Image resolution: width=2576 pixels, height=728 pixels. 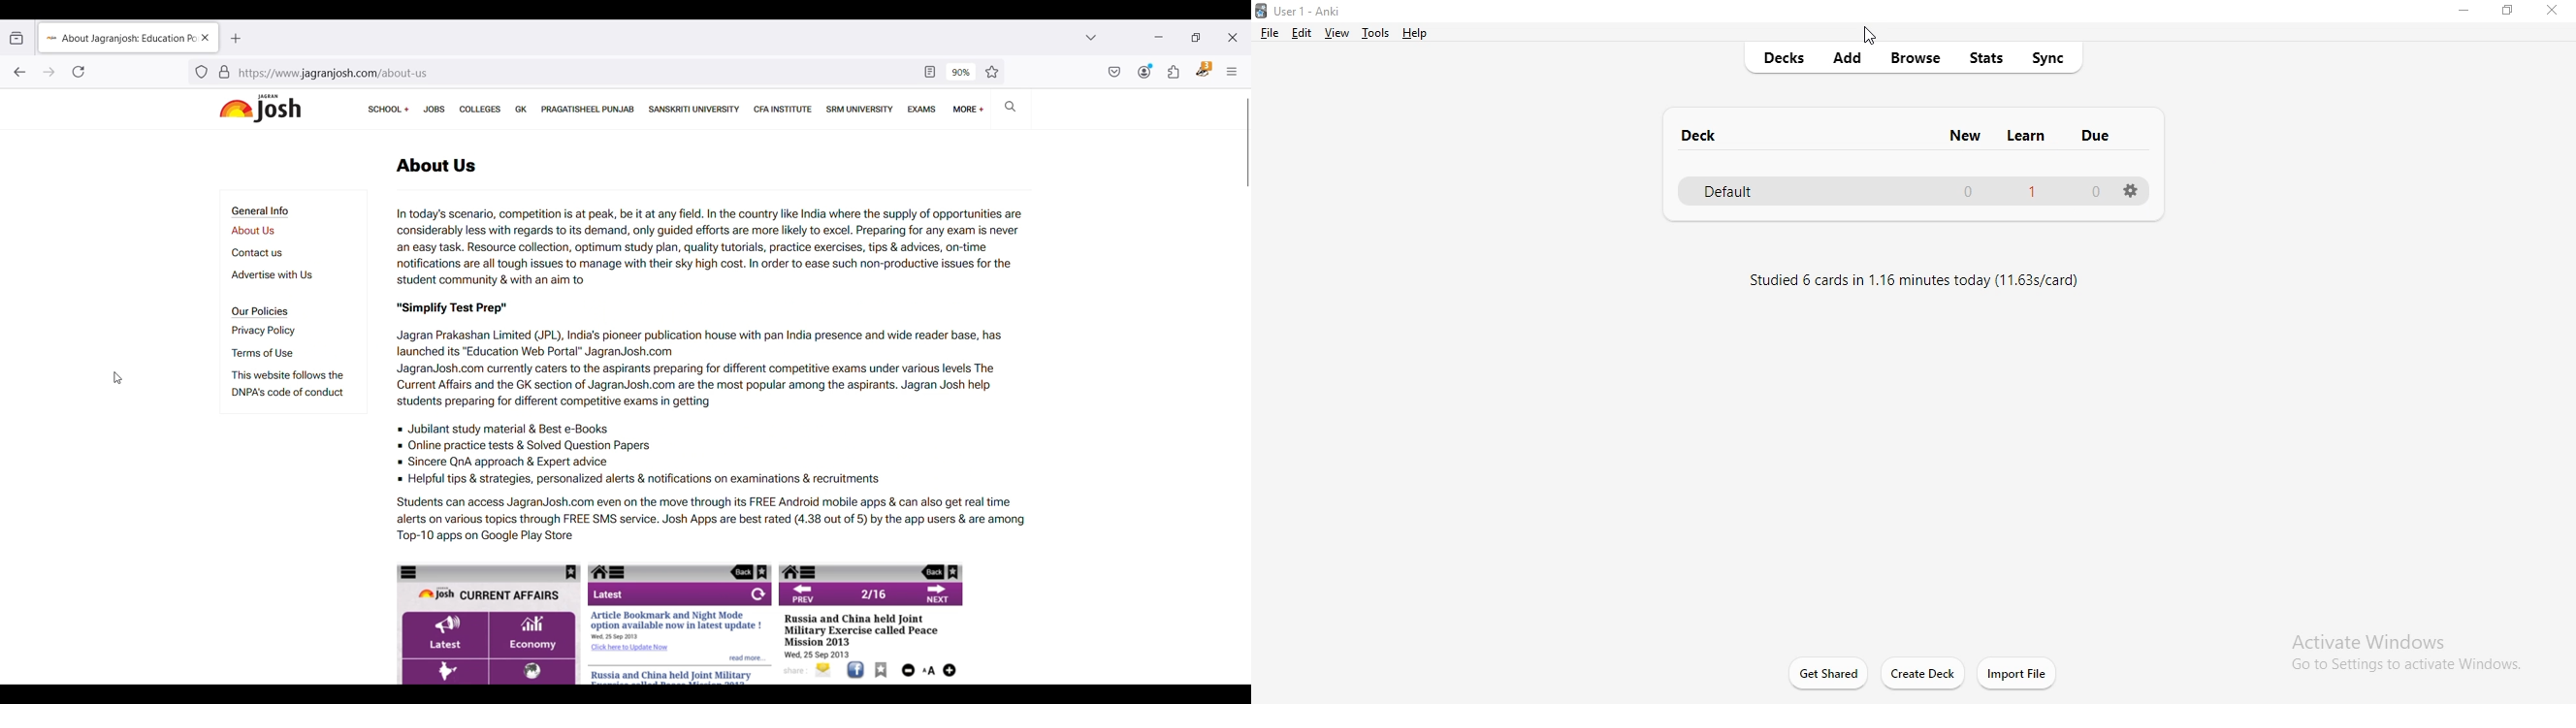 I want to click on List all tabs, so click(x=1092, y=37).